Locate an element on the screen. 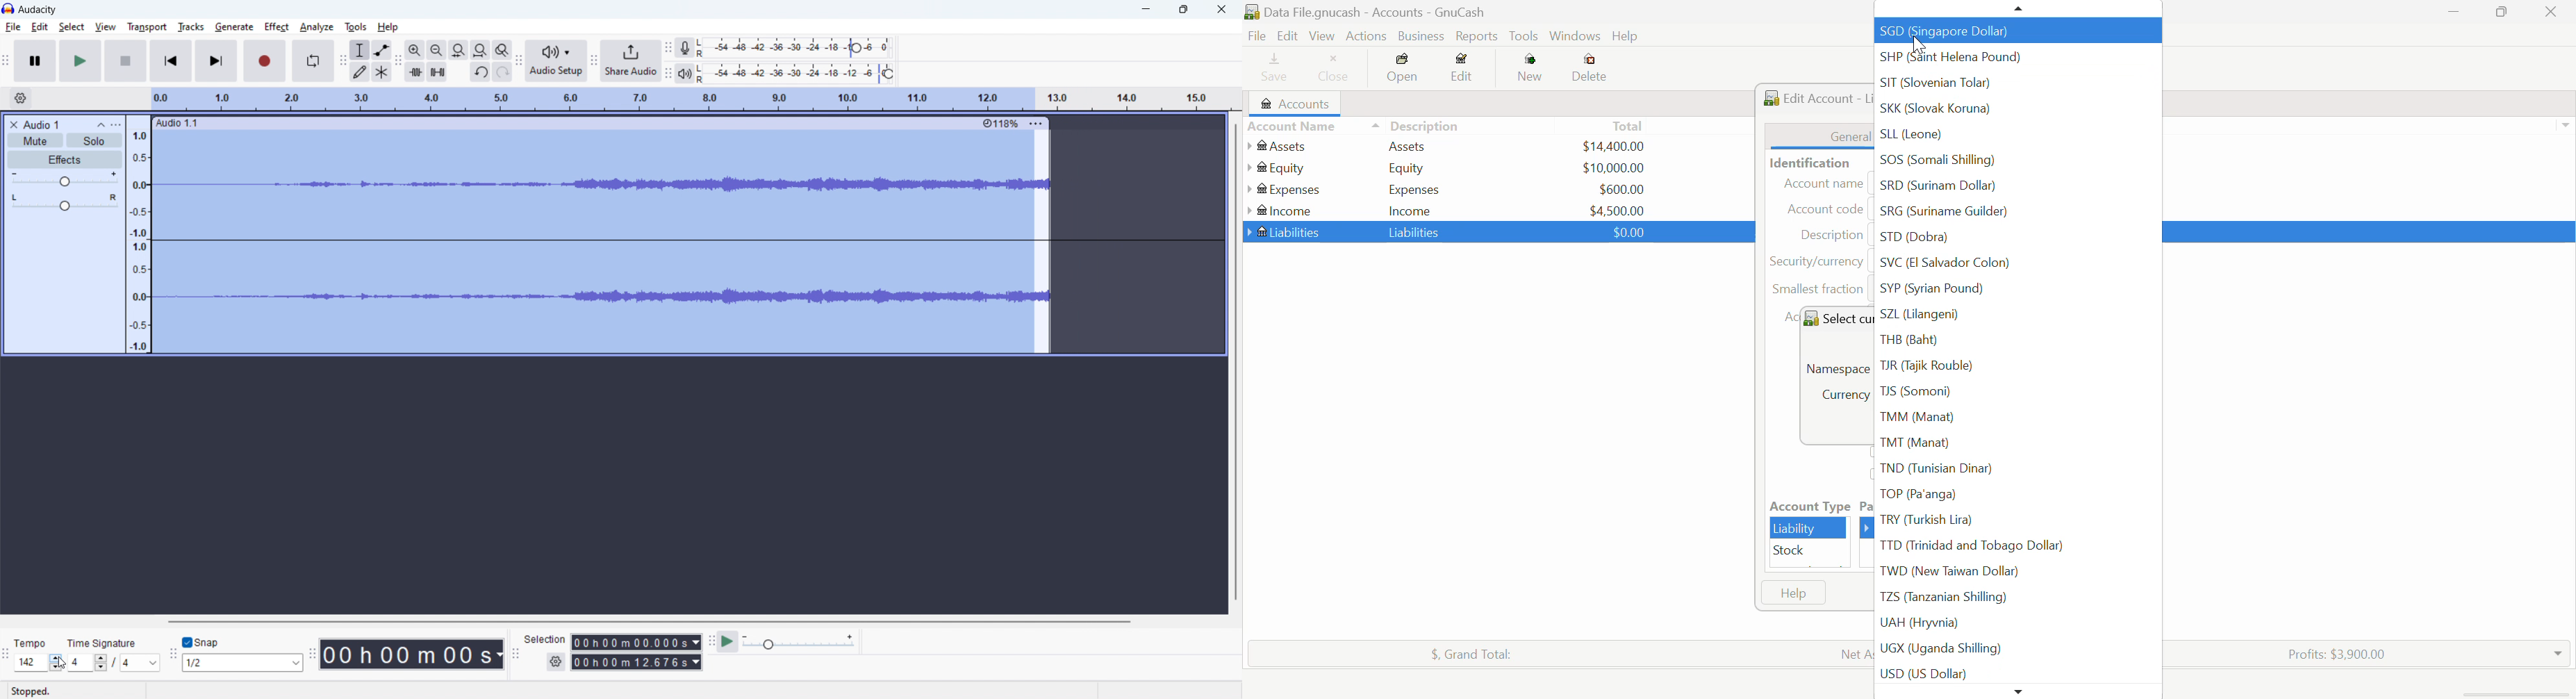 The image size is (2576, 700). transport is located at coordinates (146, 27).